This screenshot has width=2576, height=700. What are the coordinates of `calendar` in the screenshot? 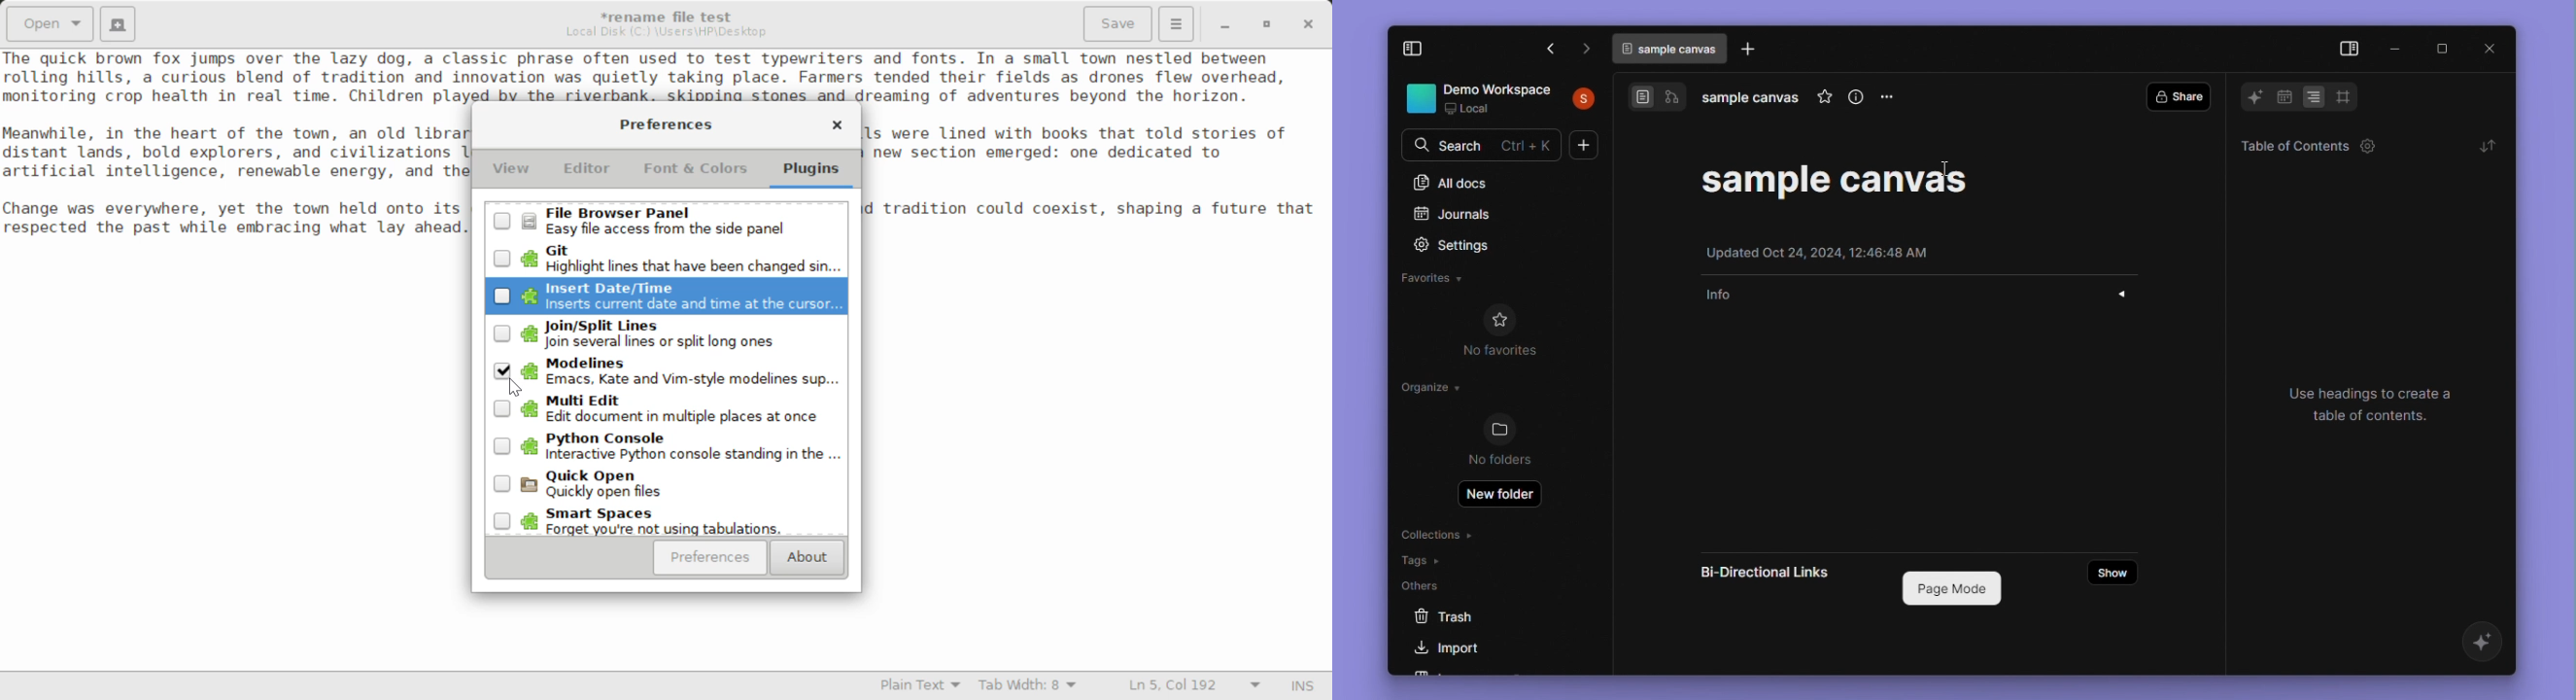 It's located at (2284, 99).